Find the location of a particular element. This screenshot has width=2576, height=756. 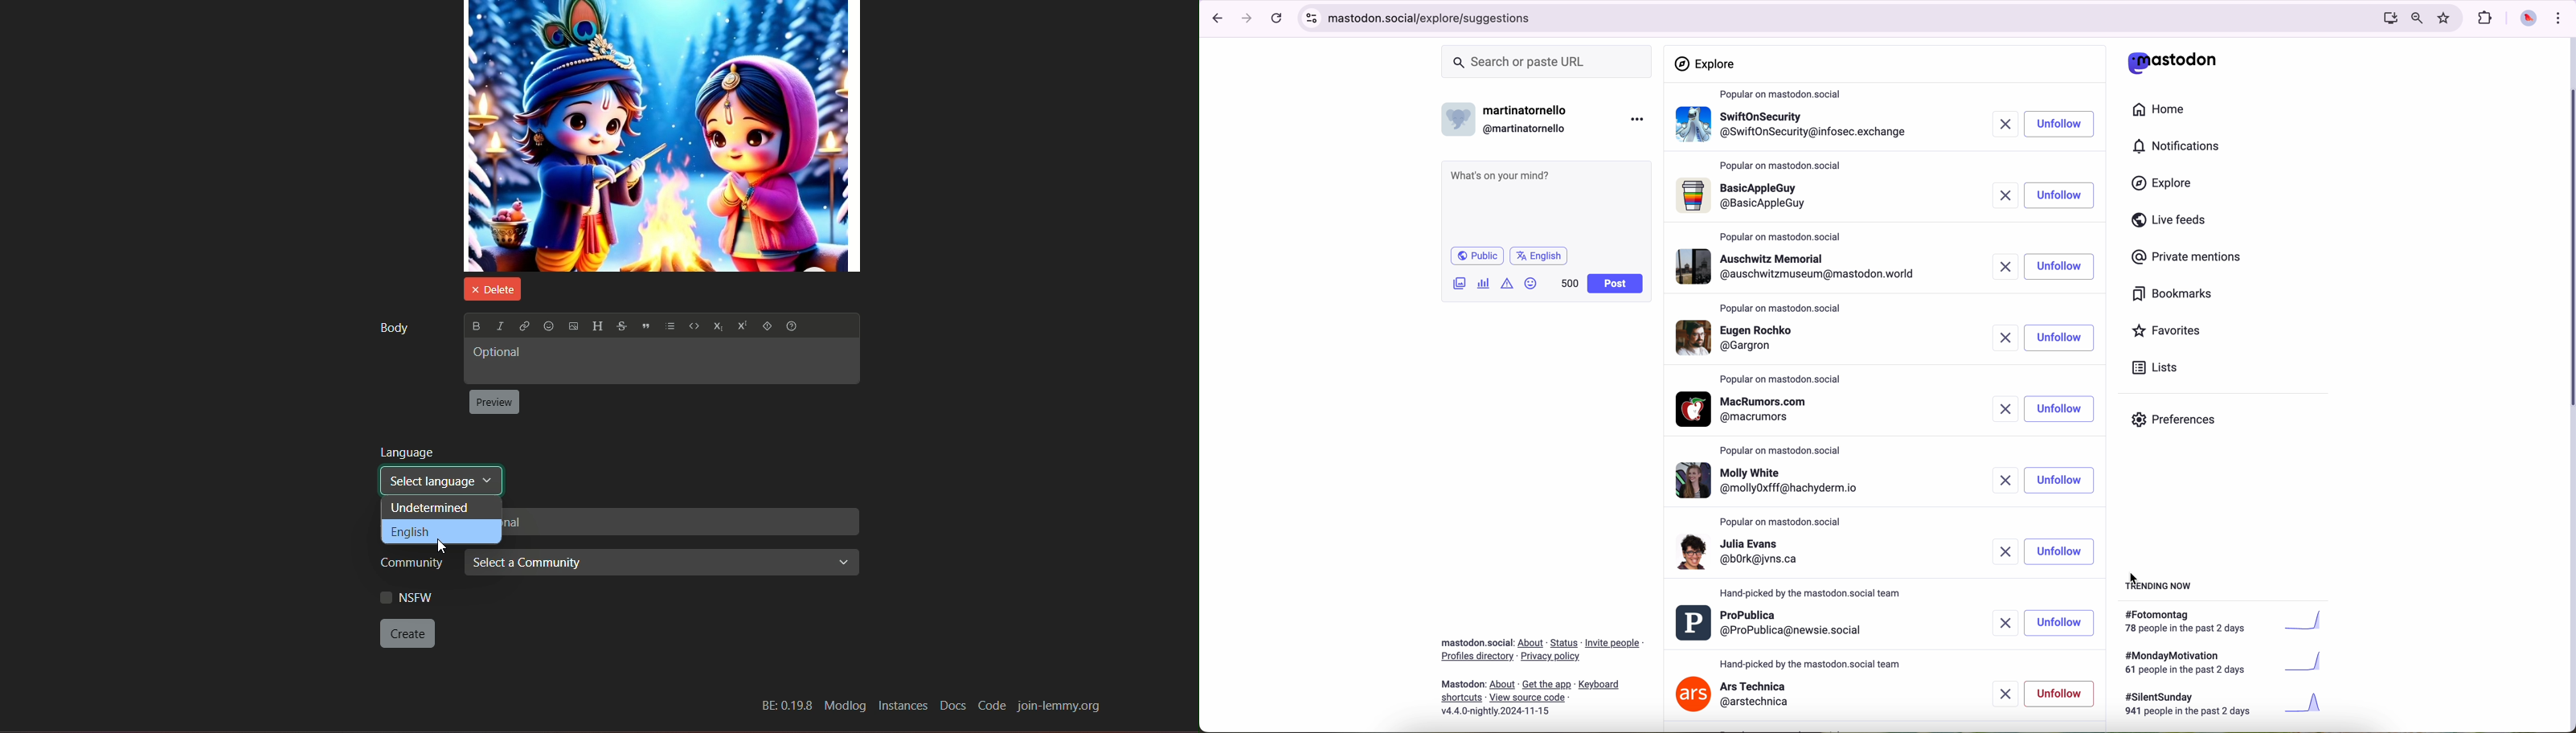

unfollow is located at coordinates (2059, 339).